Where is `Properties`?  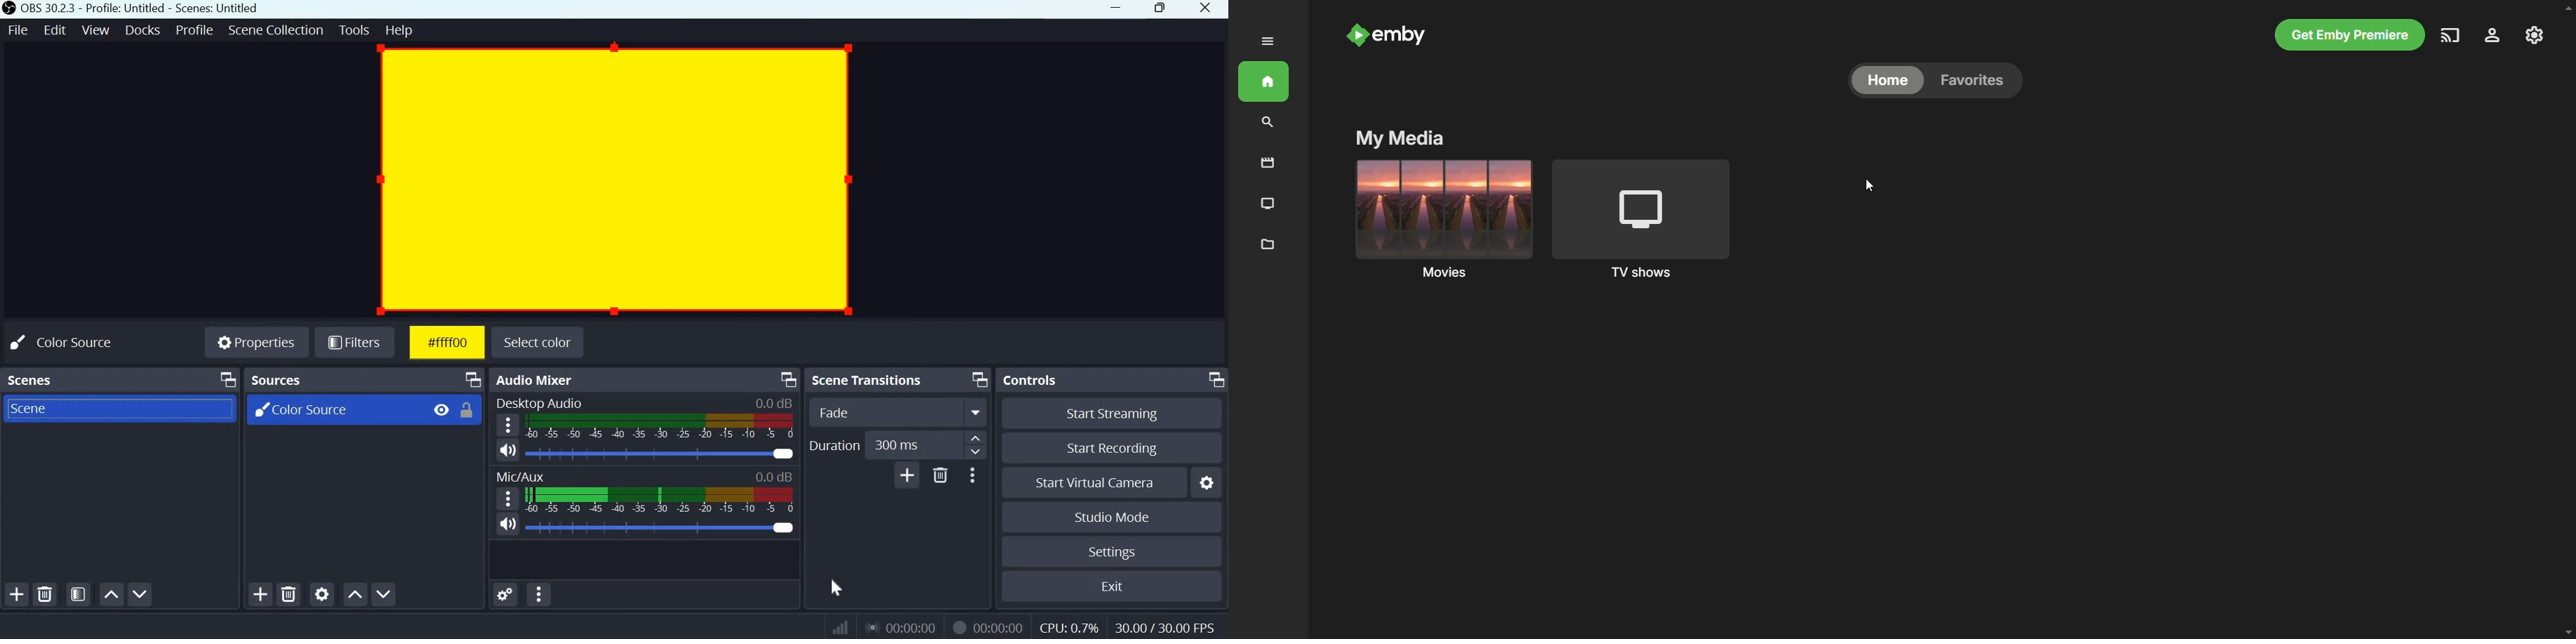
Properties is located at coordinates (255, 344).